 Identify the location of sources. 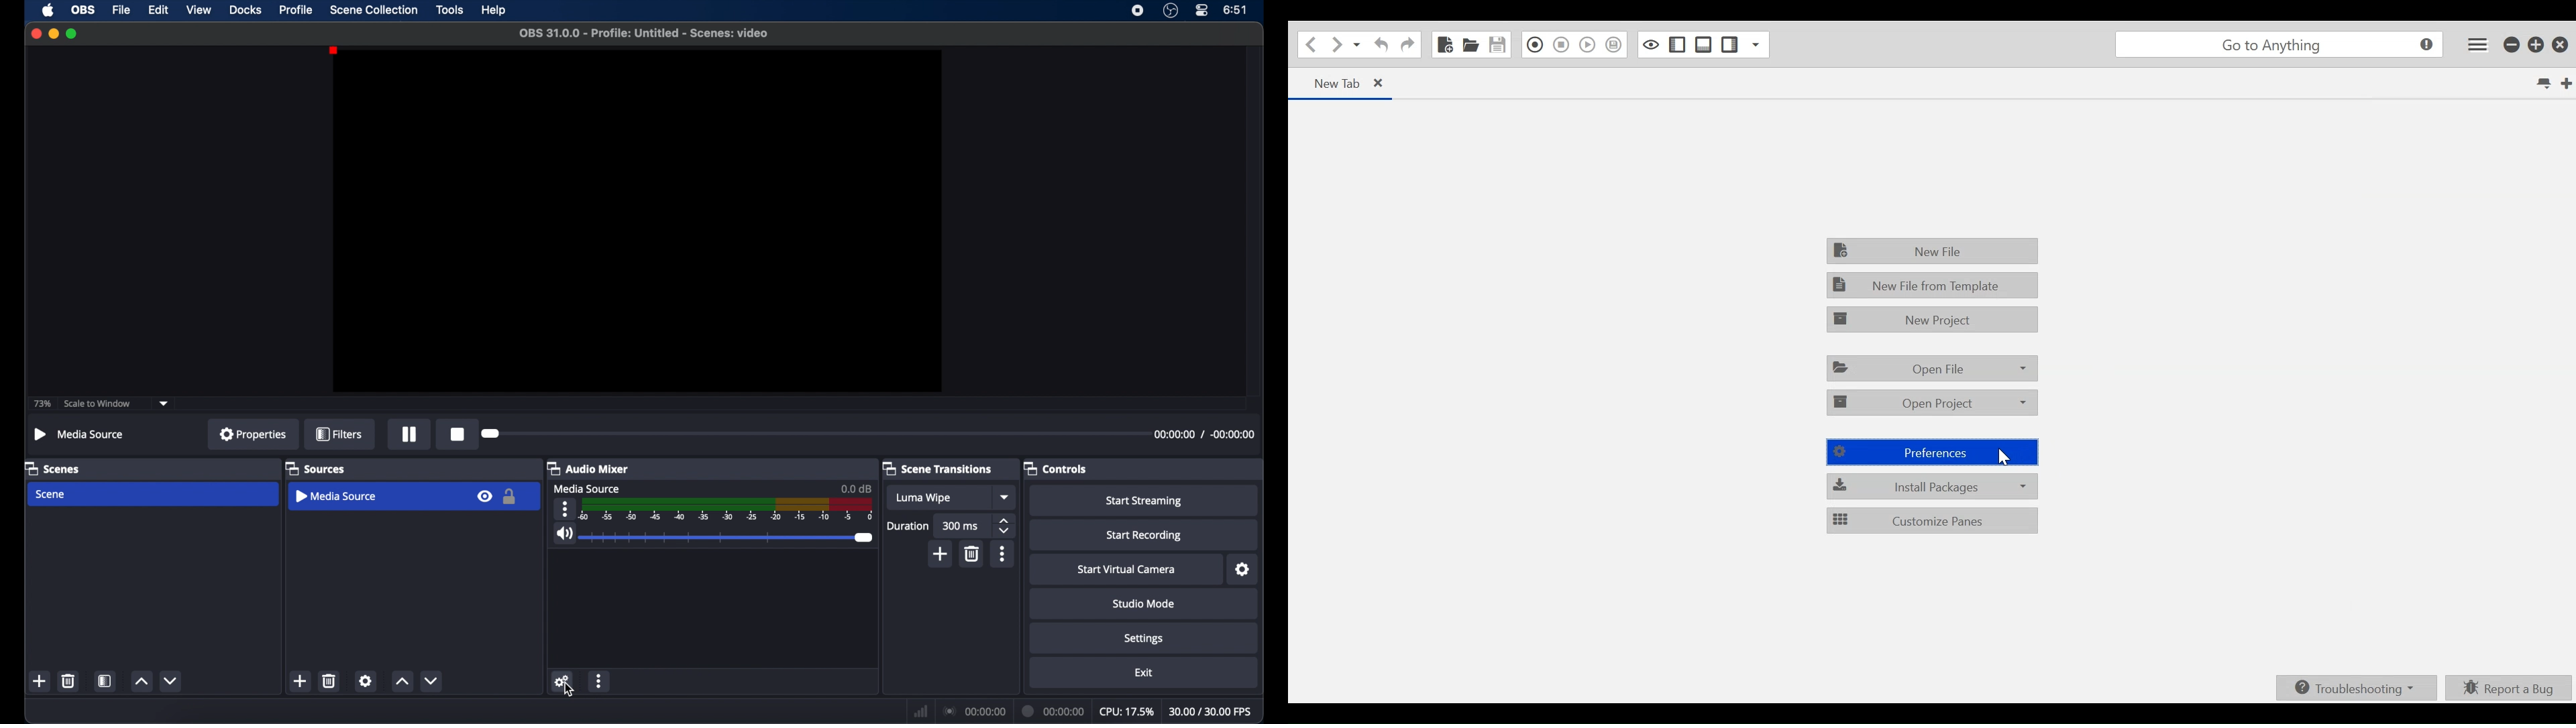
(315, 469).